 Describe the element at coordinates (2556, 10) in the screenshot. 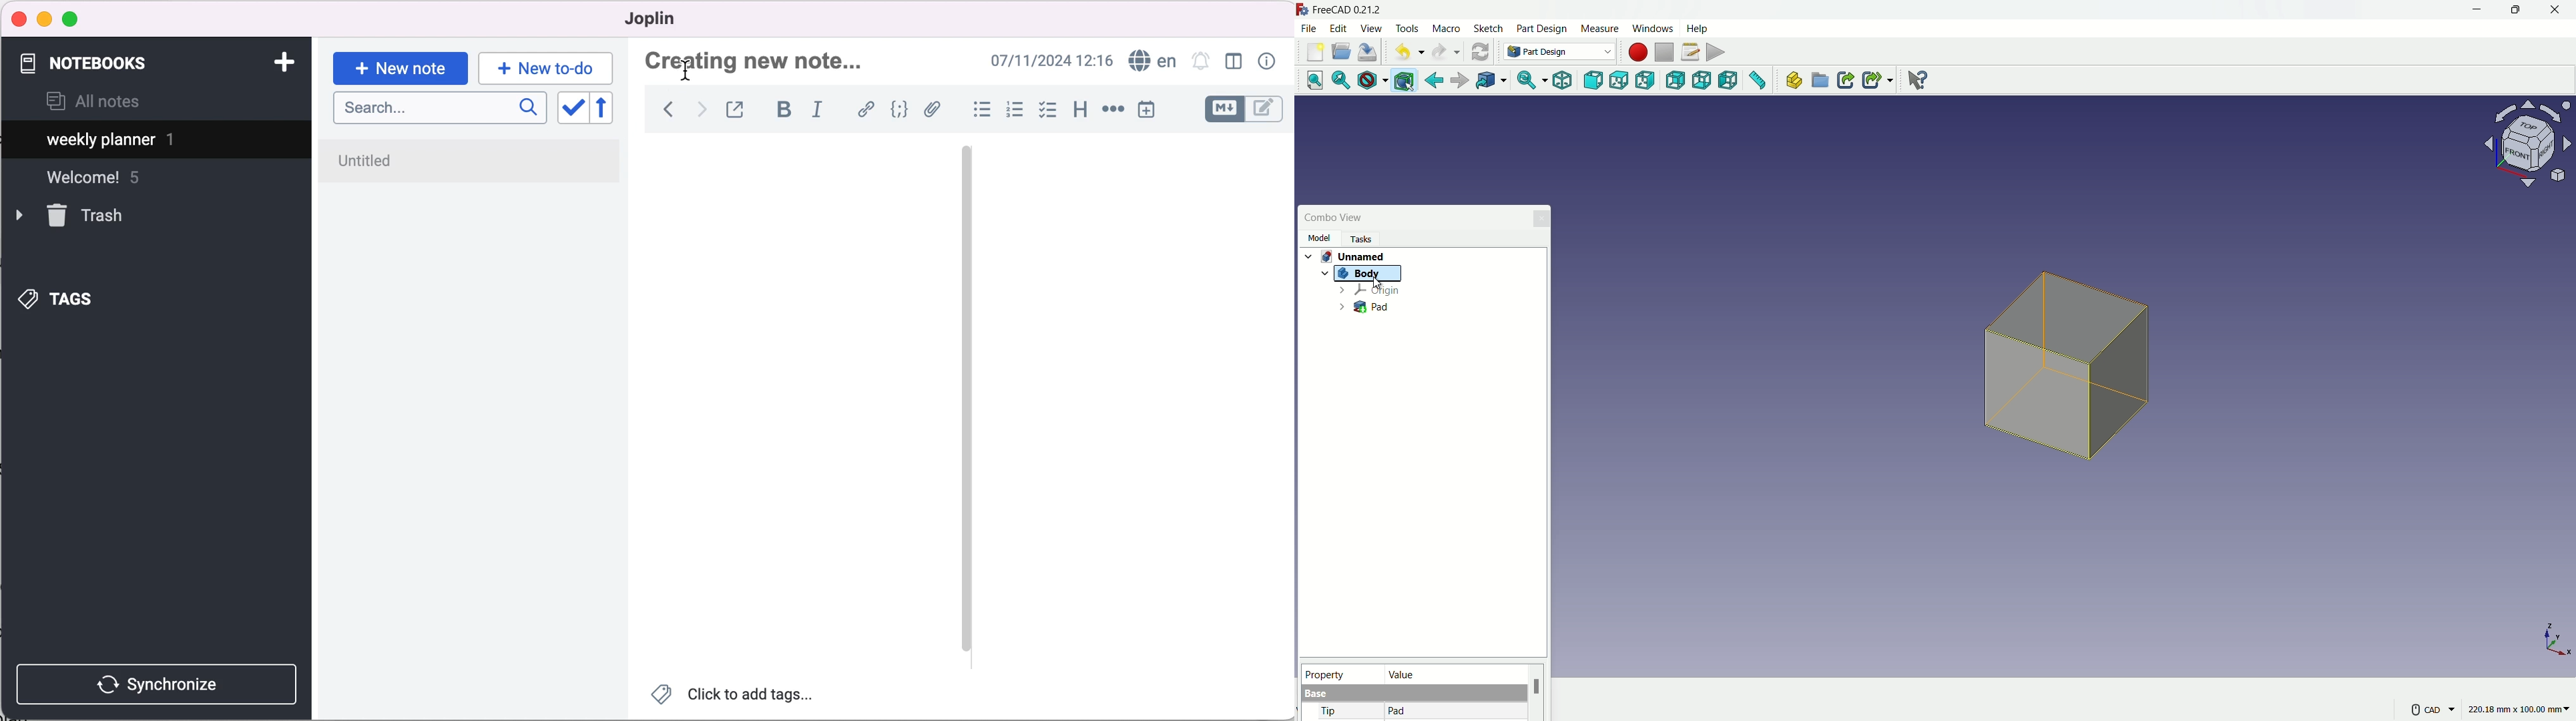

I see `close app` at that location.